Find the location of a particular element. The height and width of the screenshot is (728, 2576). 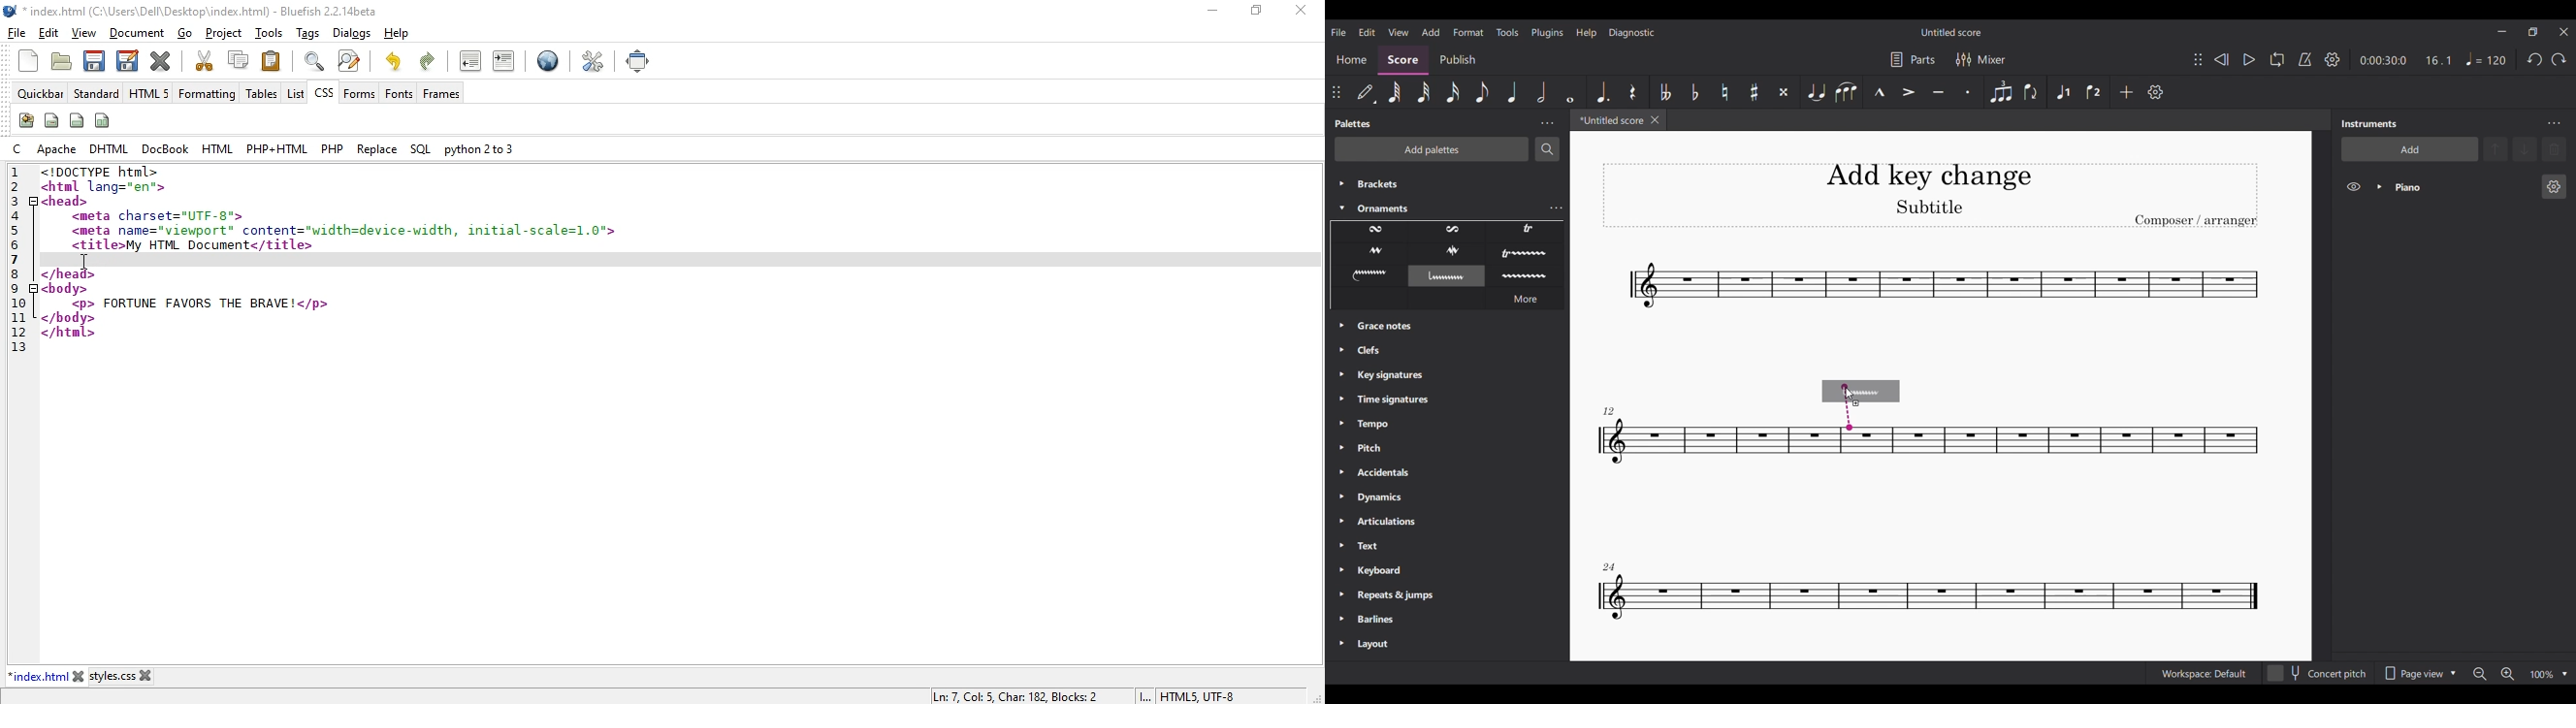

Toggle sharp is located at coordinates (1754, 93).